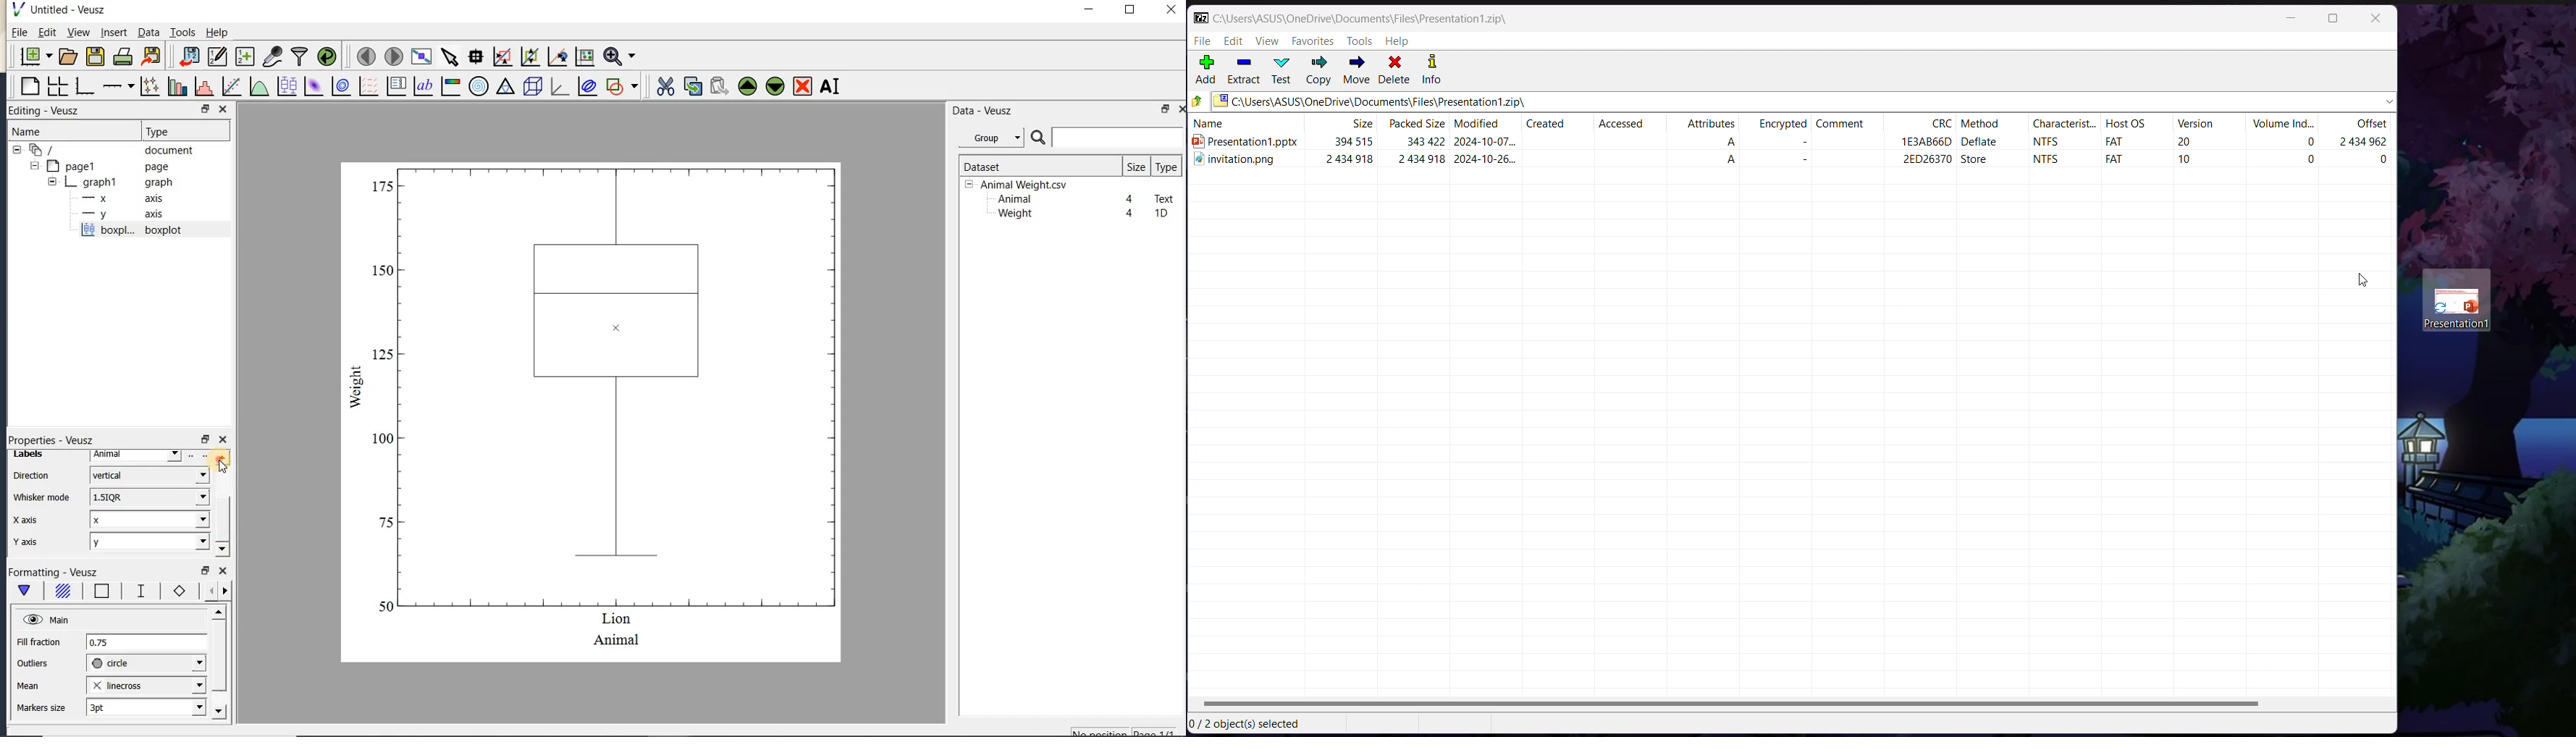  Describe the element at coordinates (1198, 18) in the screenshot. I see `Application Logo` at that location.